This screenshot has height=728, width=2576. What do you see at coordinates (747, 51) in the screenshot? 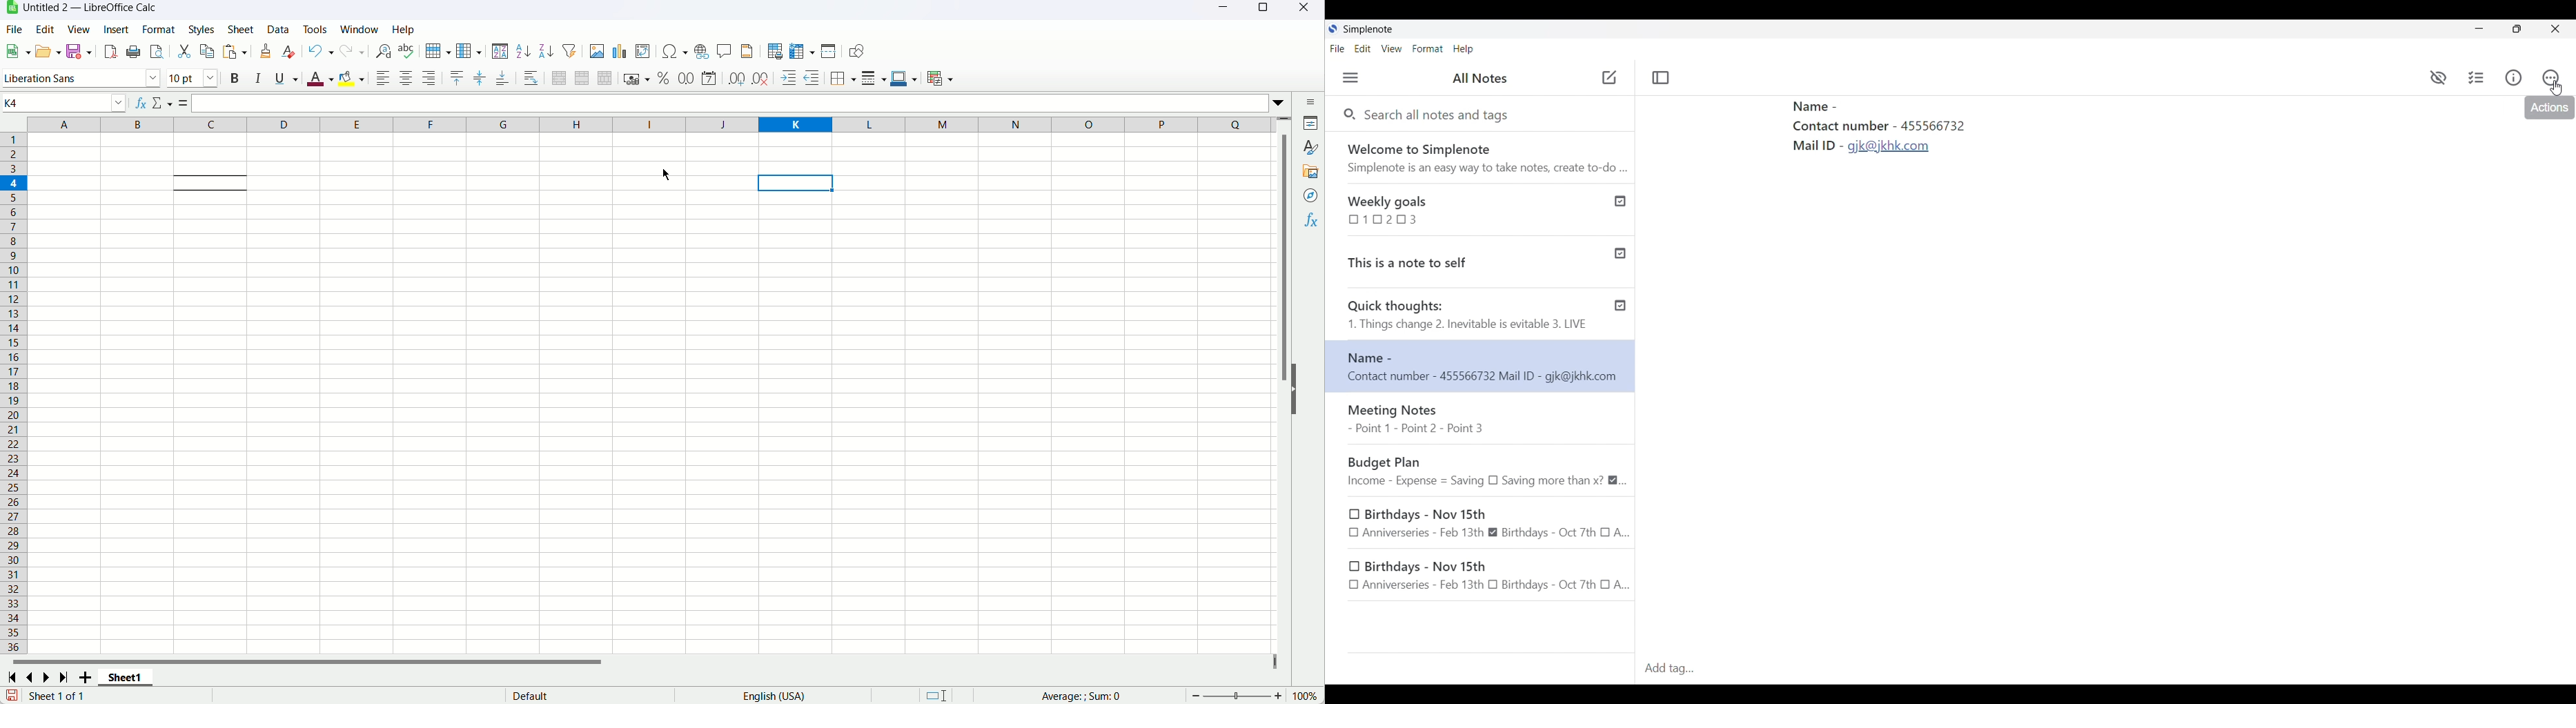
I see `Header and footer` at bounding box center [747, 51].